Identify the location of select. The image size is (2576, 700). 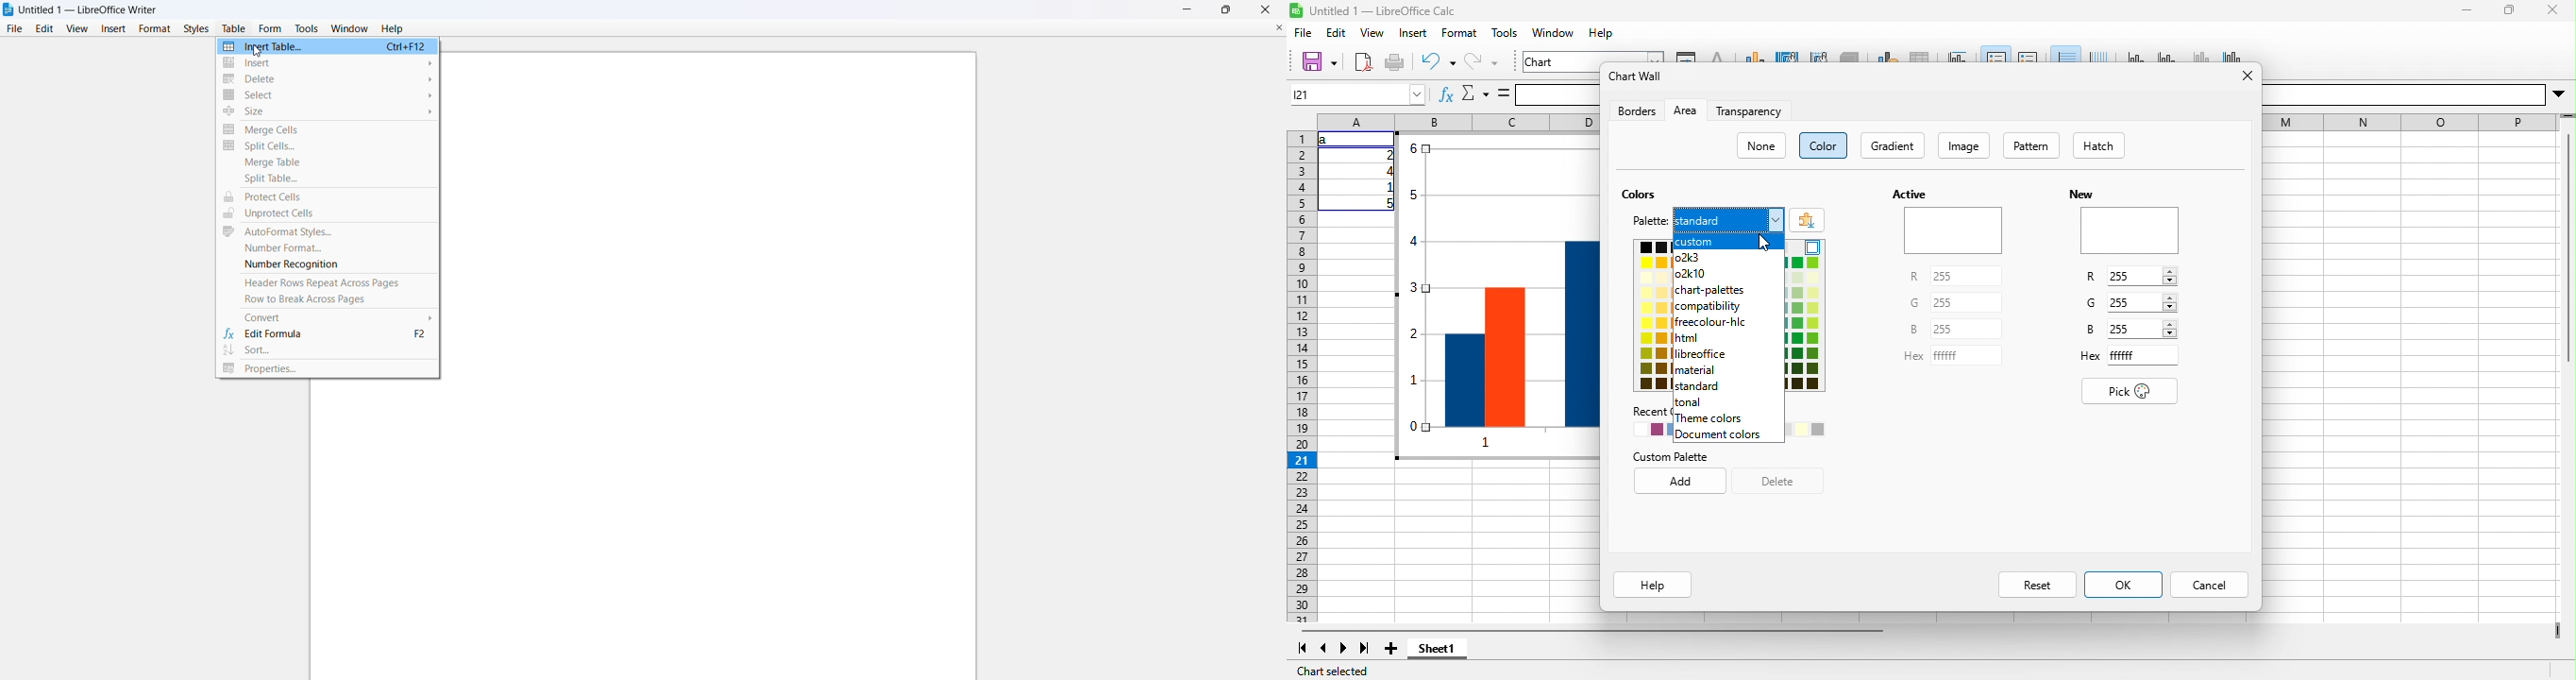
(326, 96).